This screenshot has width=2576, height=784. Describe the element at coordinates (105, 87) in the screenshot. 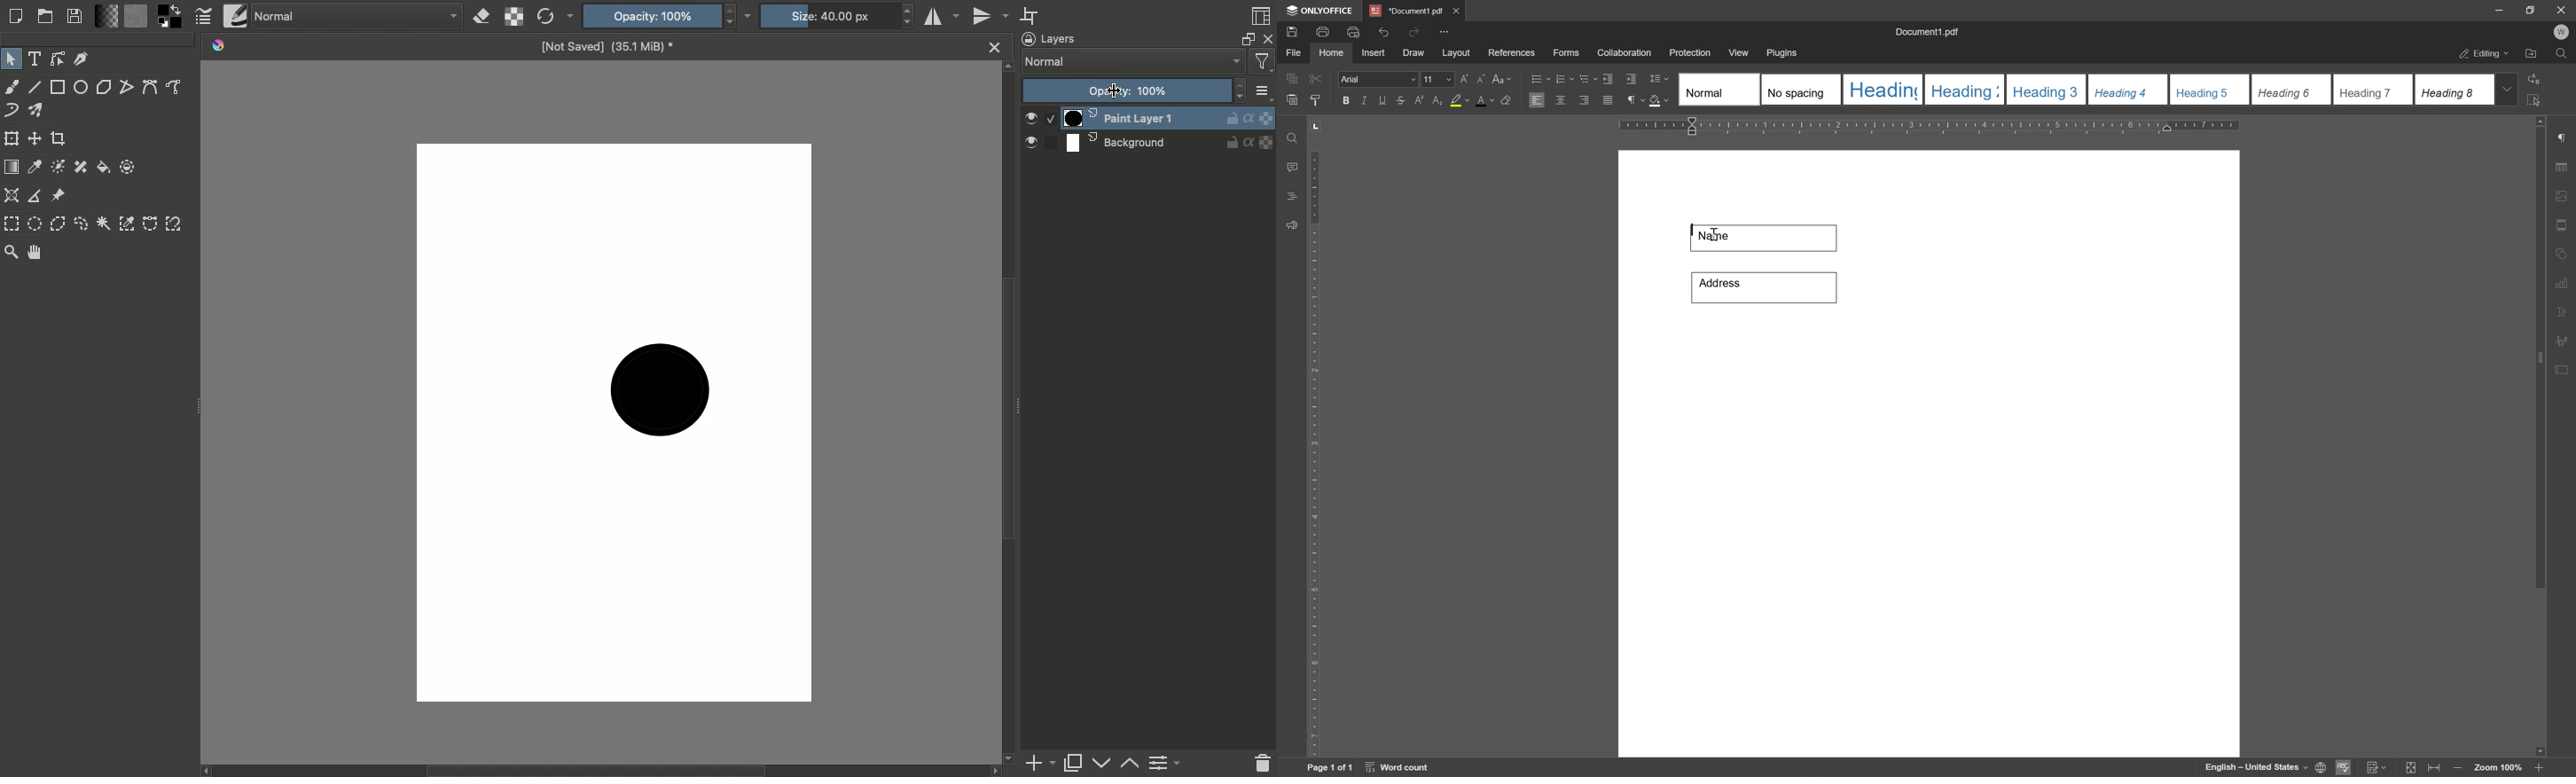

I see `Polygon` at that location.